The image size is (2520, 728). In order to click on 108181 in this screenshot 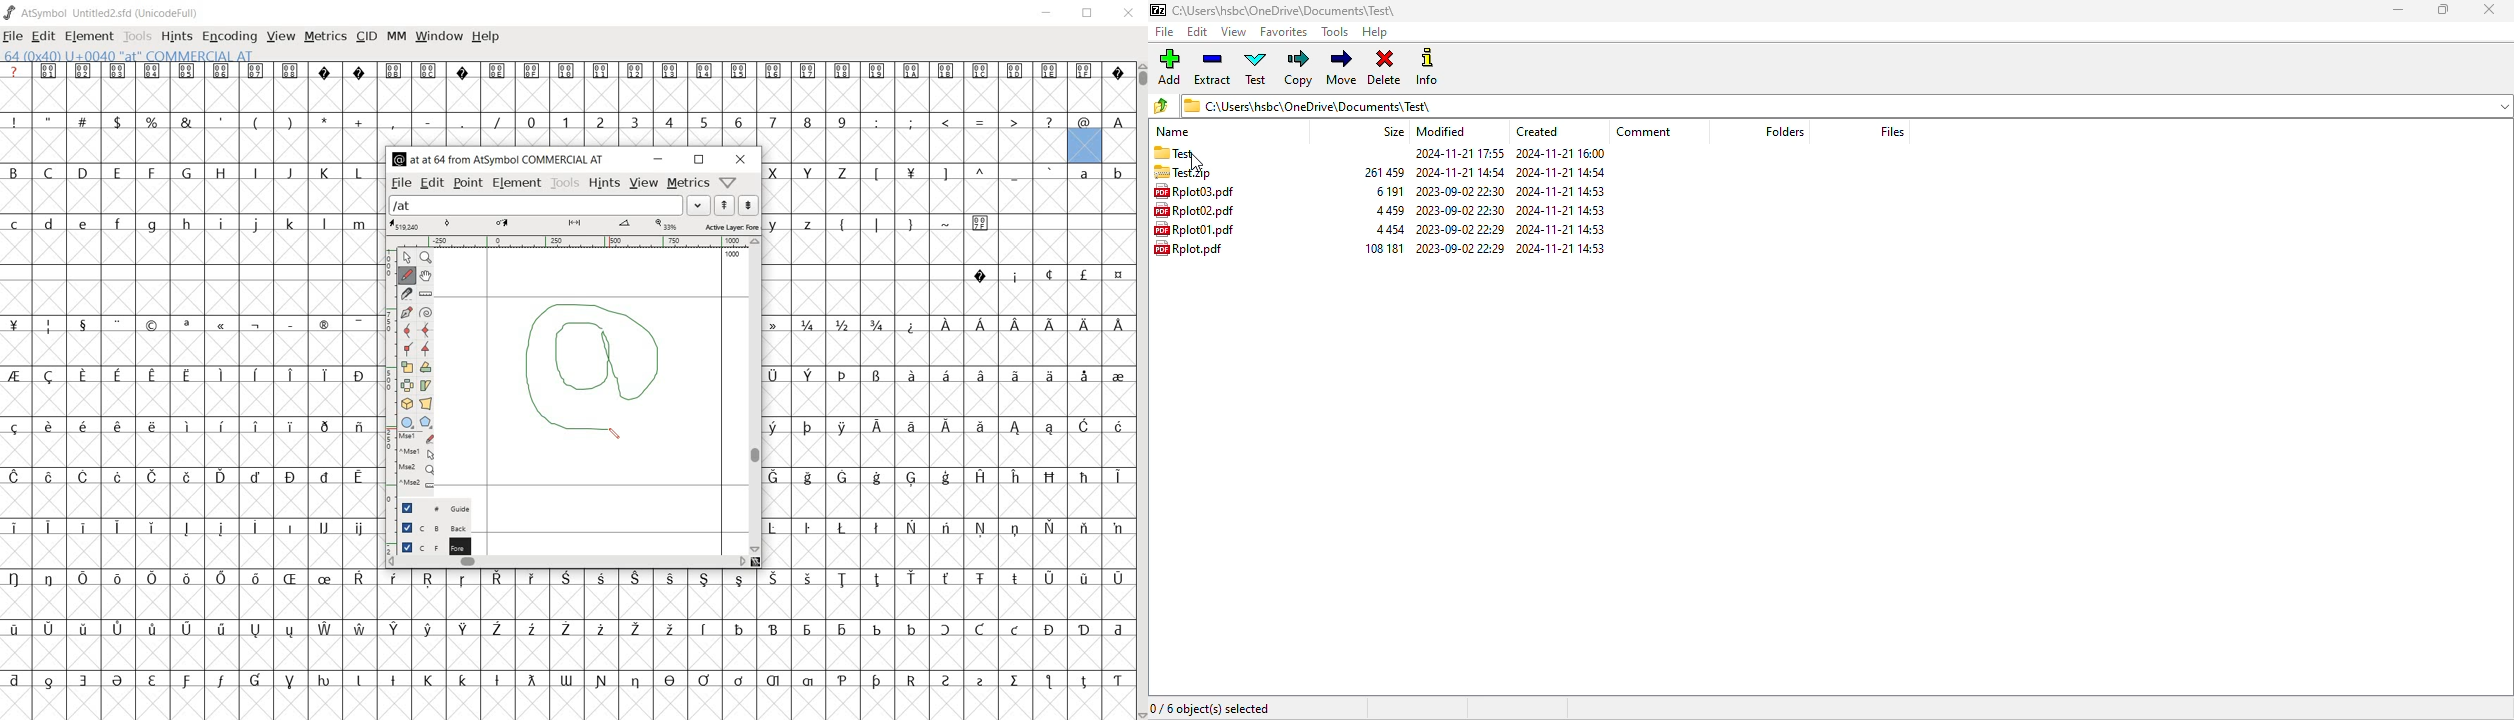, I will do `click(1388, 248)`.